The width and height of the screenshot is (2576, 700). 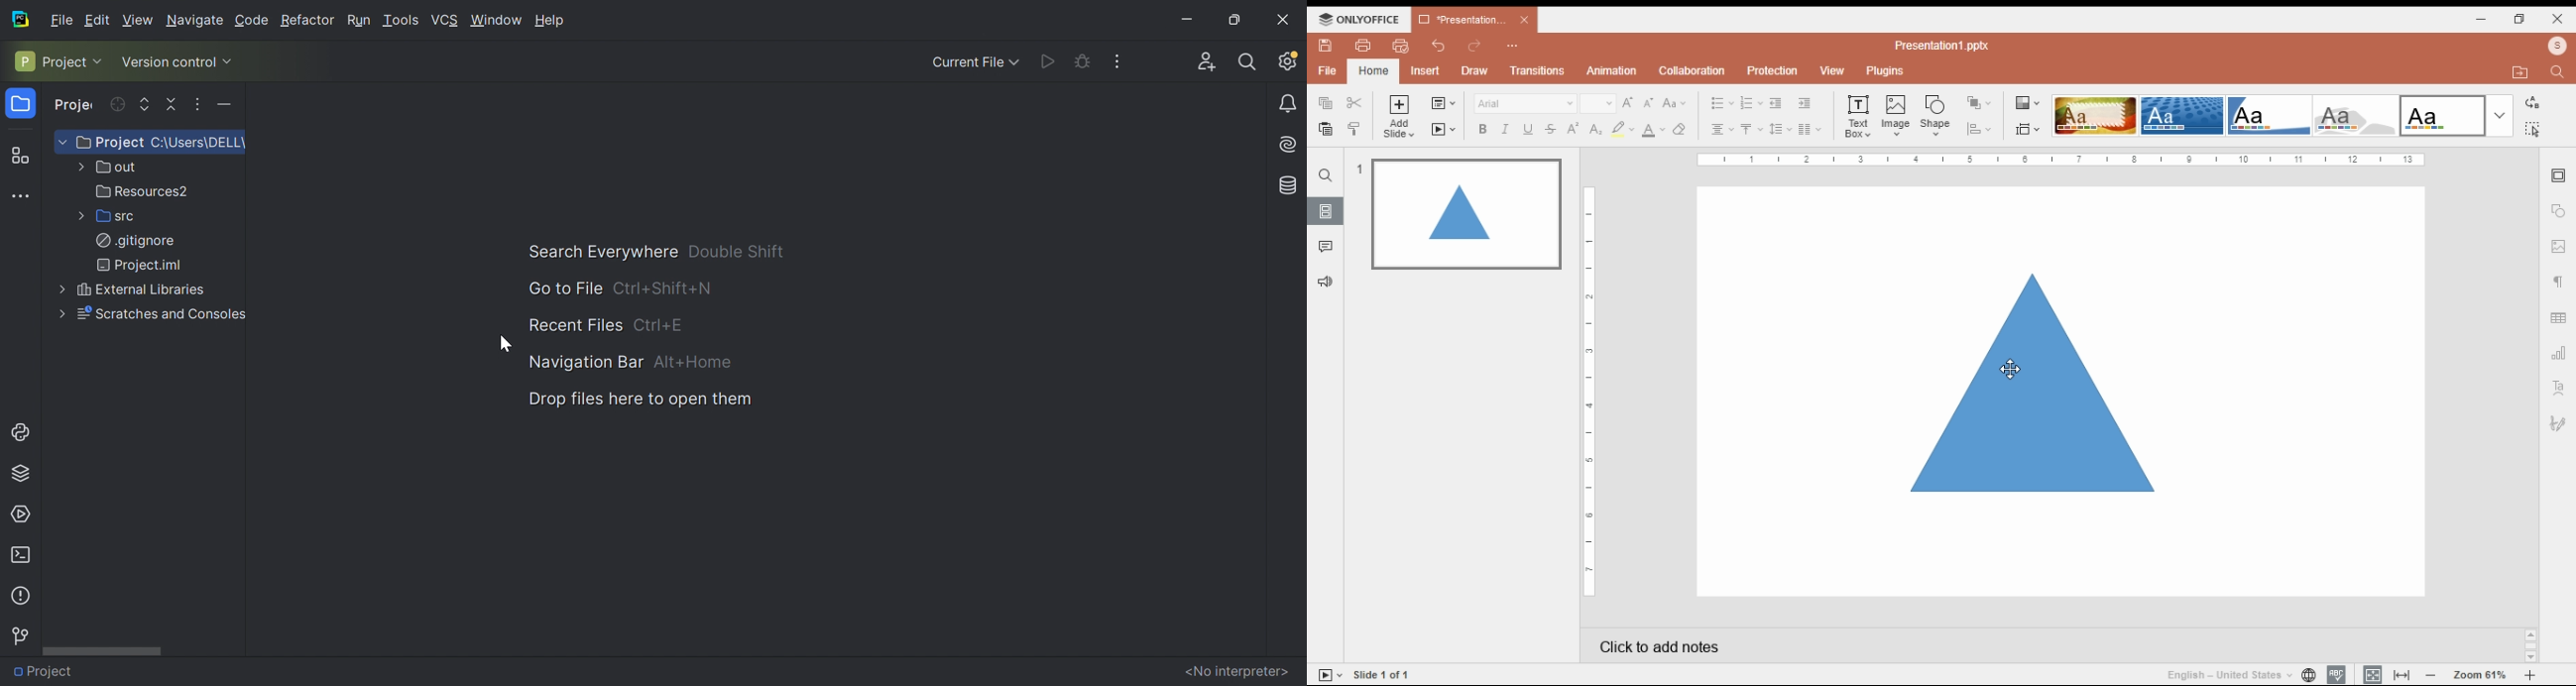 What do you see at coordinates (2556, 316) in the screenshot?
I see `table  setting` at bounding box center [2556, 316].